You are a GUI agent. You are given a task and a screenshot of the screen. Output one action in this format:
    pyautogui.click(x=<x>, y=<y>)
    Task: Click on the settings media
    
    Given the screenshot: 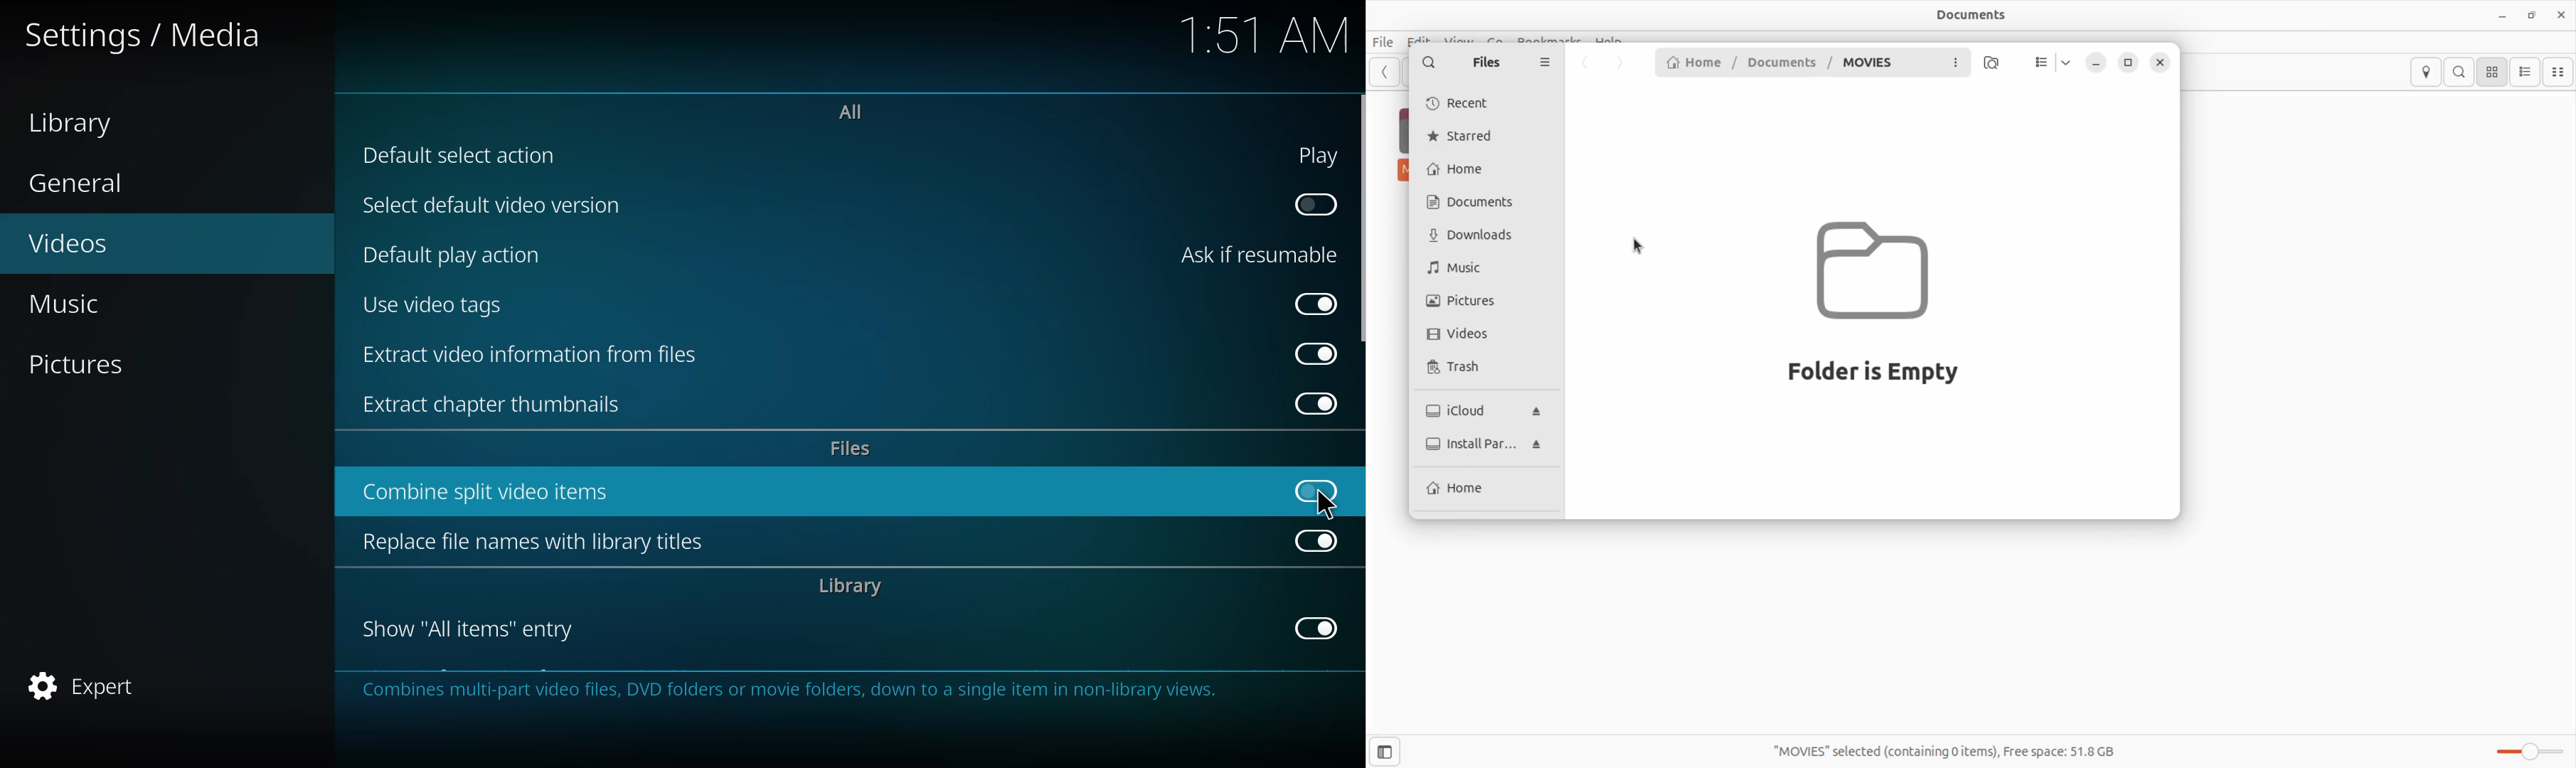 What is the action you would take?
    pyautogui.click(x=144, y=36)
    